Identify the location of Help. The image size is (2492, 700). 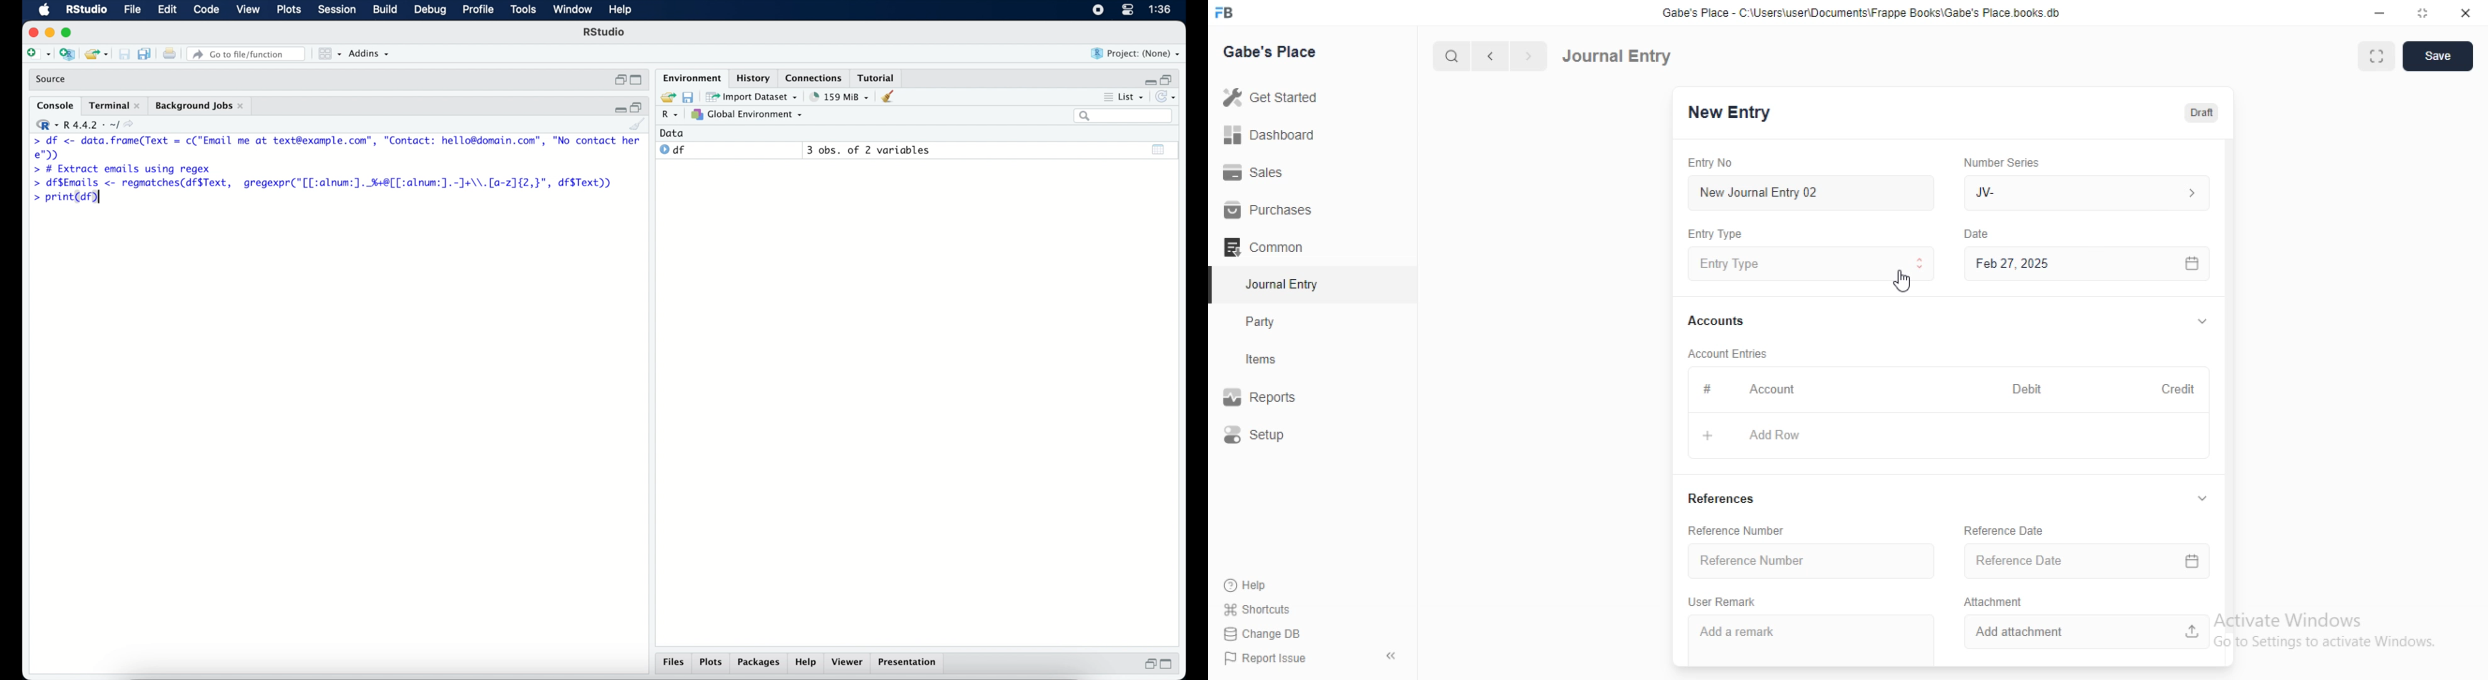
(1244, 585).